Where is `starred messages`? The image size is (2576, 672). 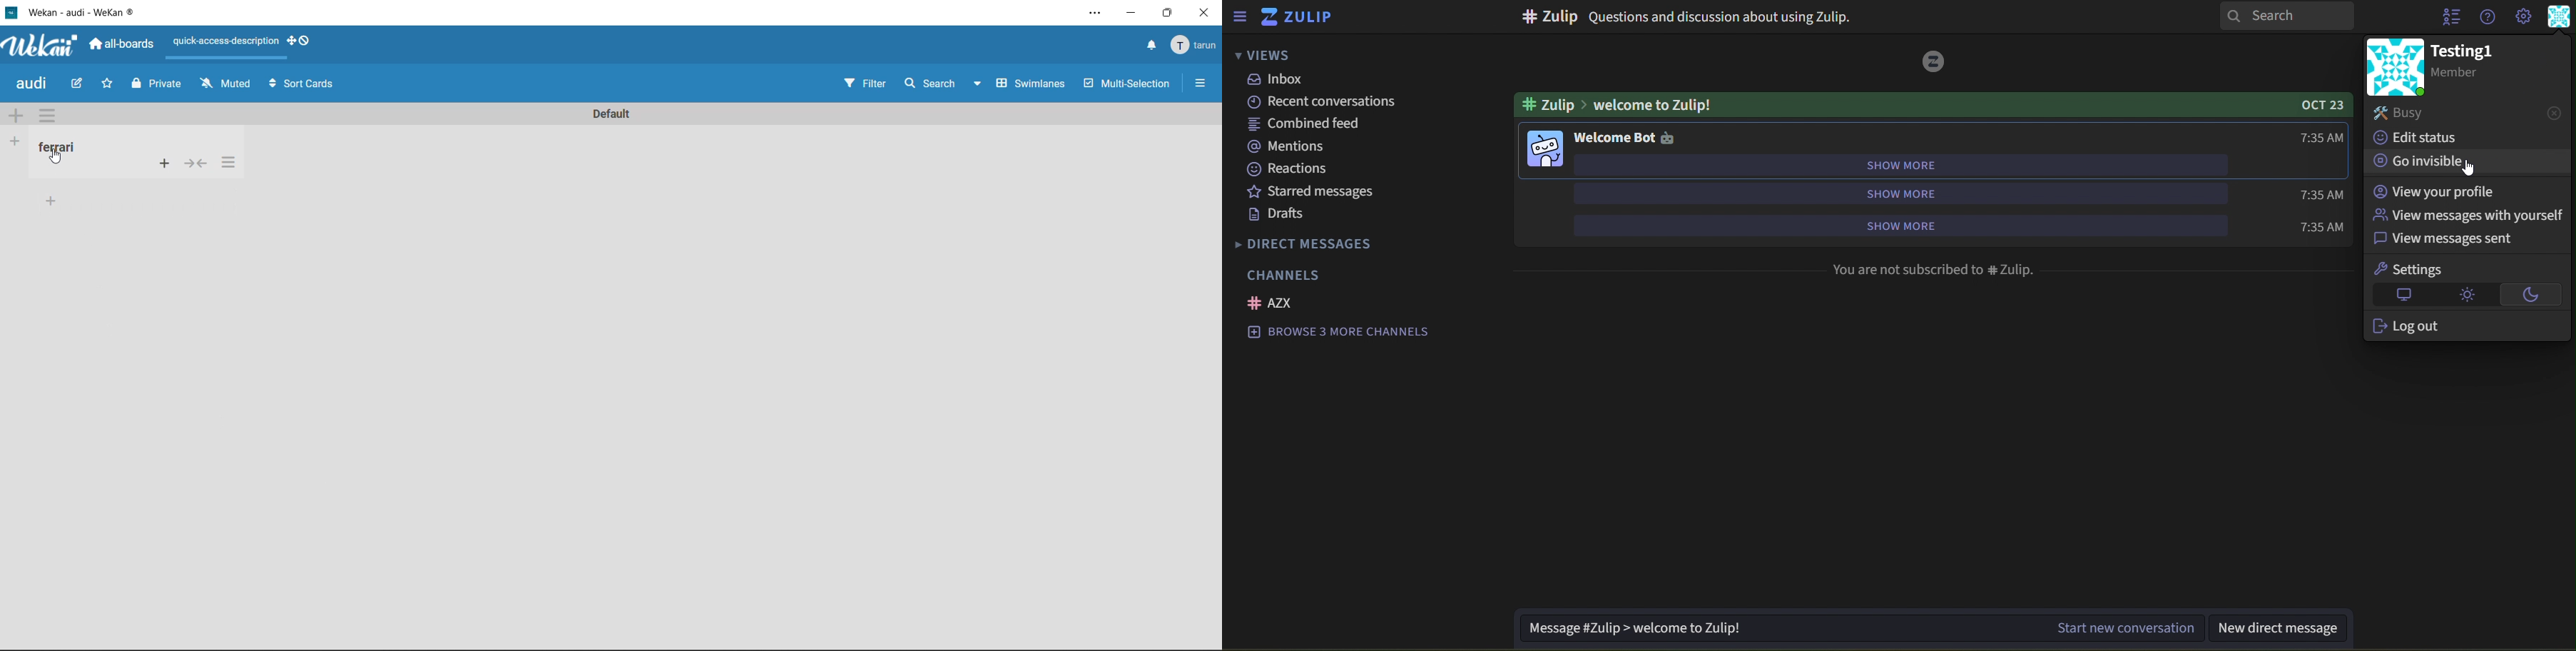 starred messages is located at coordinates (1332, 193).